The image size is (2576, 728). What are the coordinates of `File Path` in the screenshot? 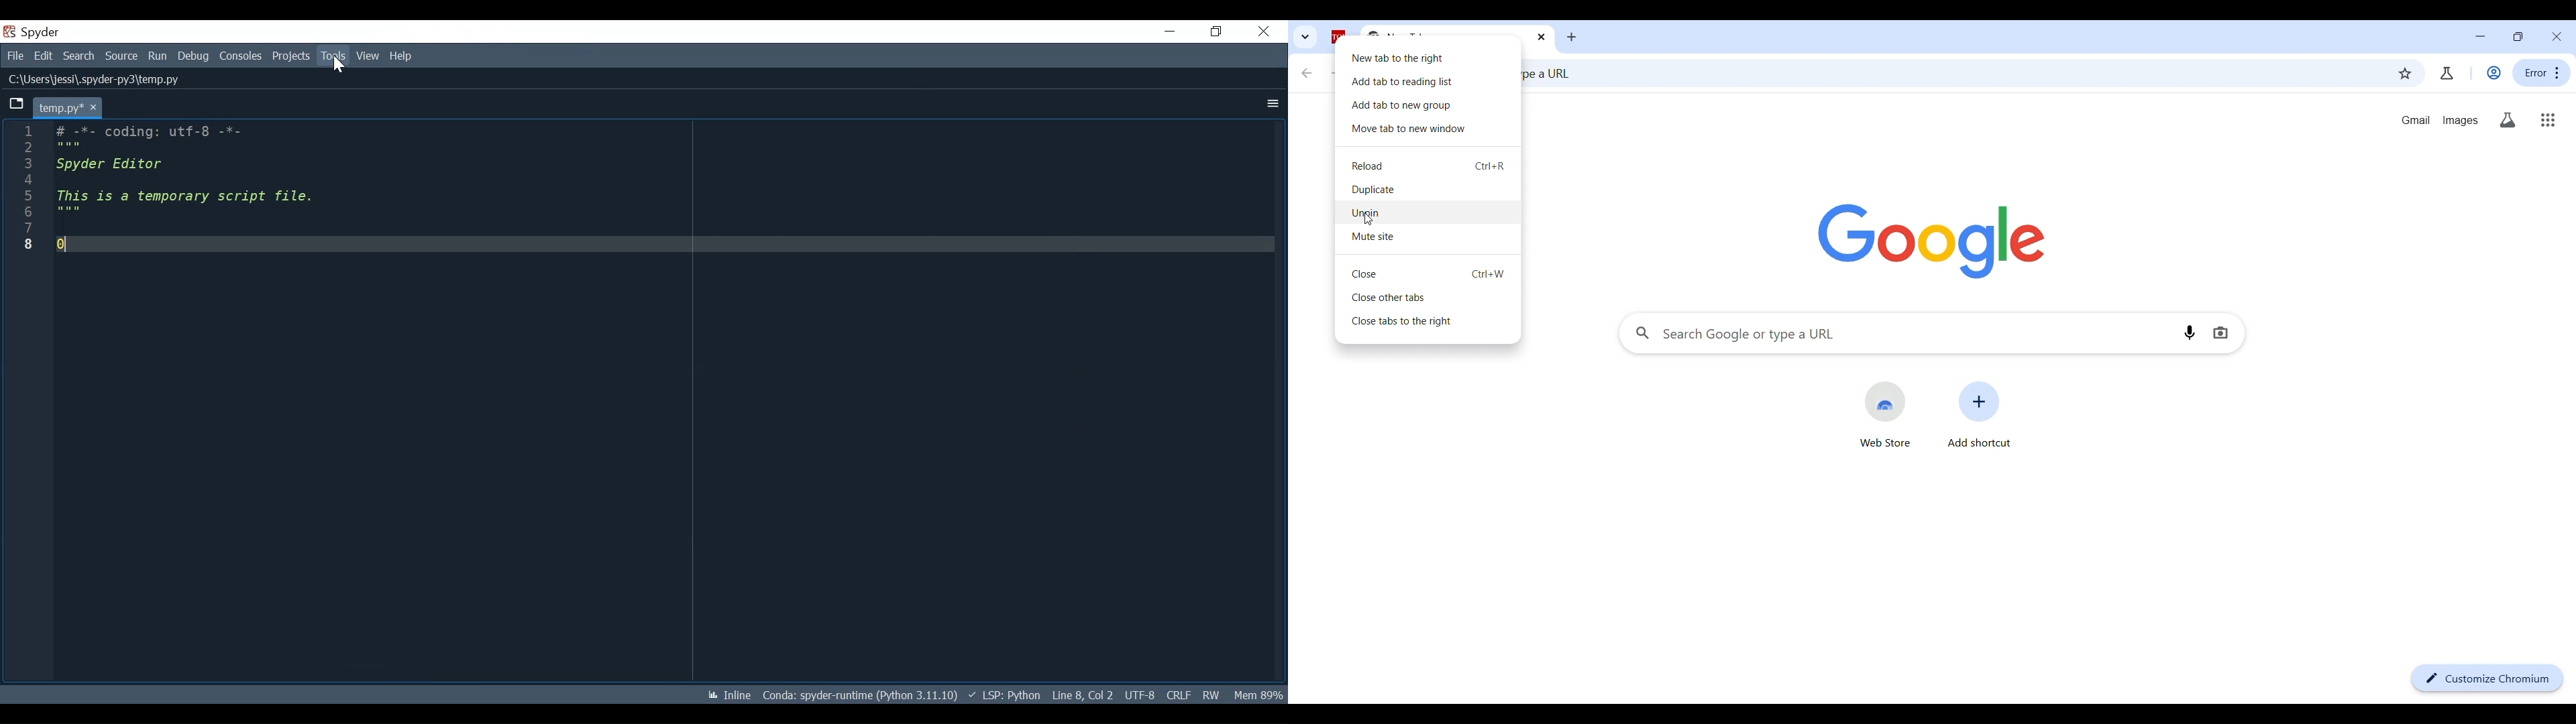 It's located at (102, 78).